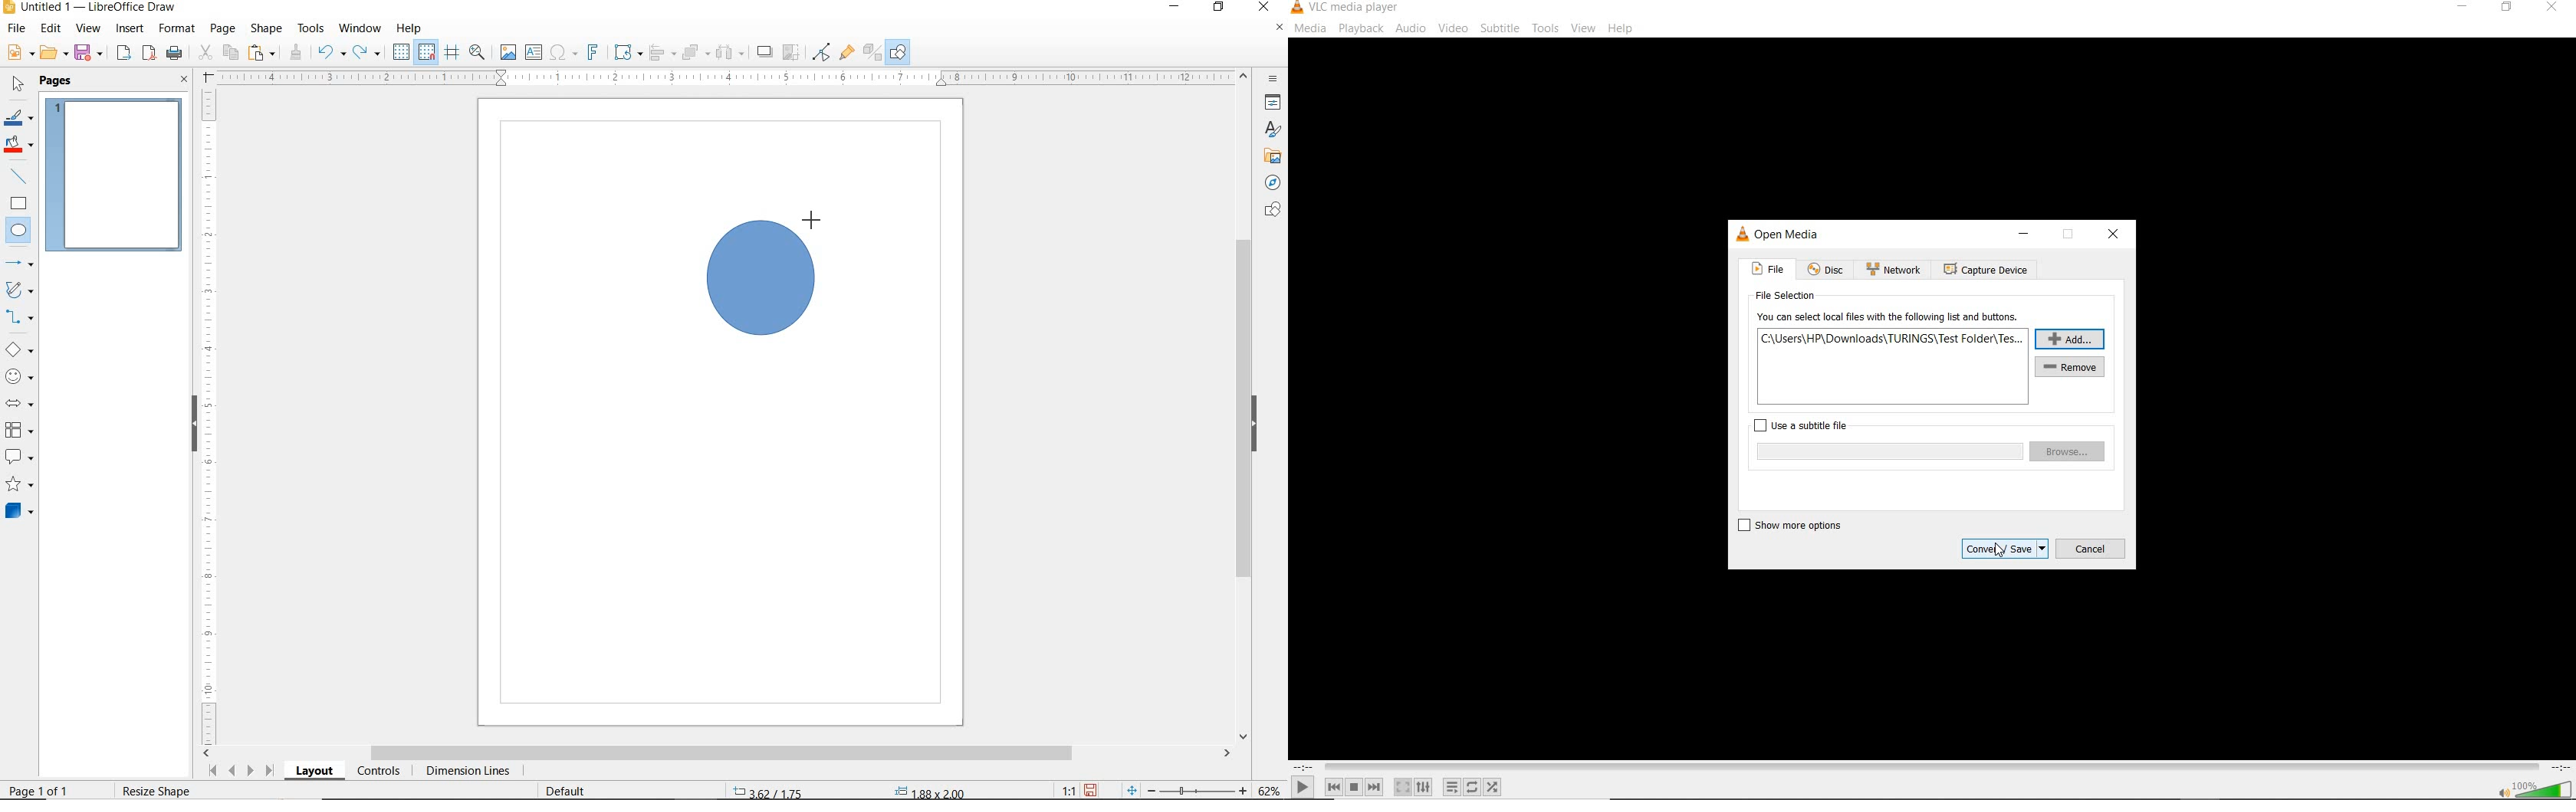 This screenshot has height=812, width=2576. What do you see at coordinates (150, 54) in the screenshot?
I see `EXPORT AS PDF` at bounding box center [150, 54].